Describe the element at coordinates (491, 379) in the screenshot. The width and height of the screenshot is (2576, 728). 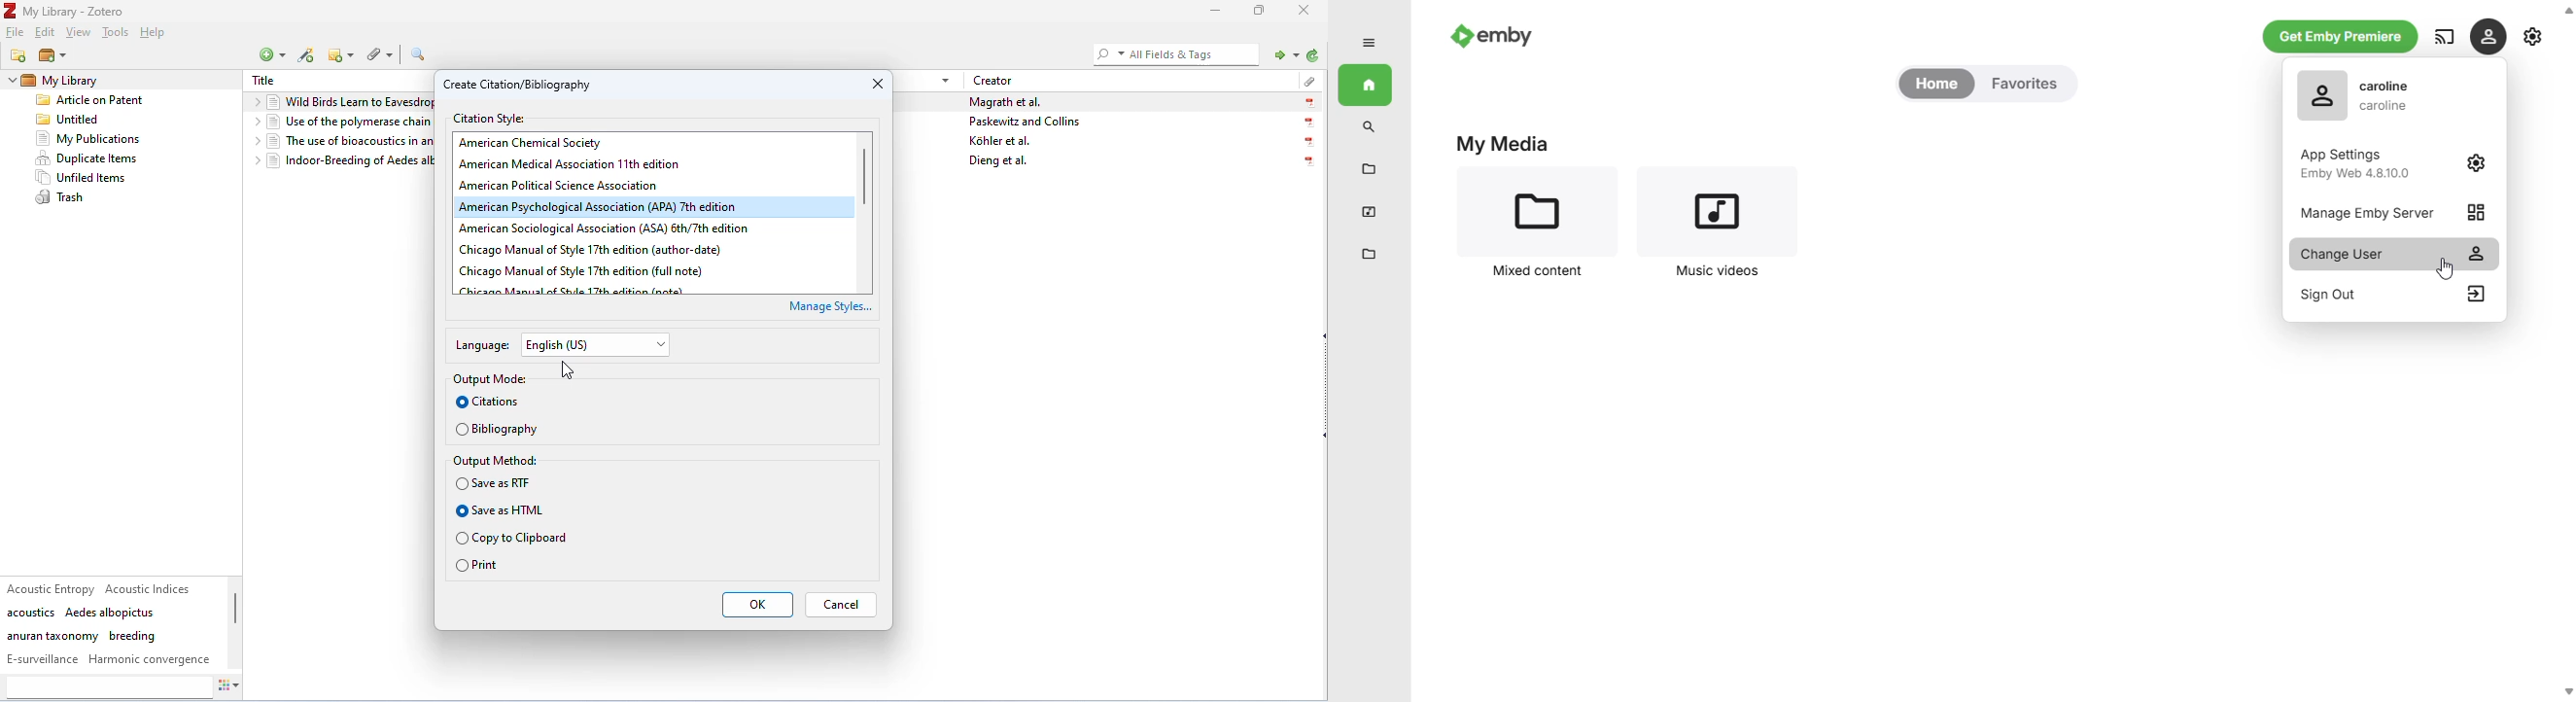
I see `output mode` at that location.